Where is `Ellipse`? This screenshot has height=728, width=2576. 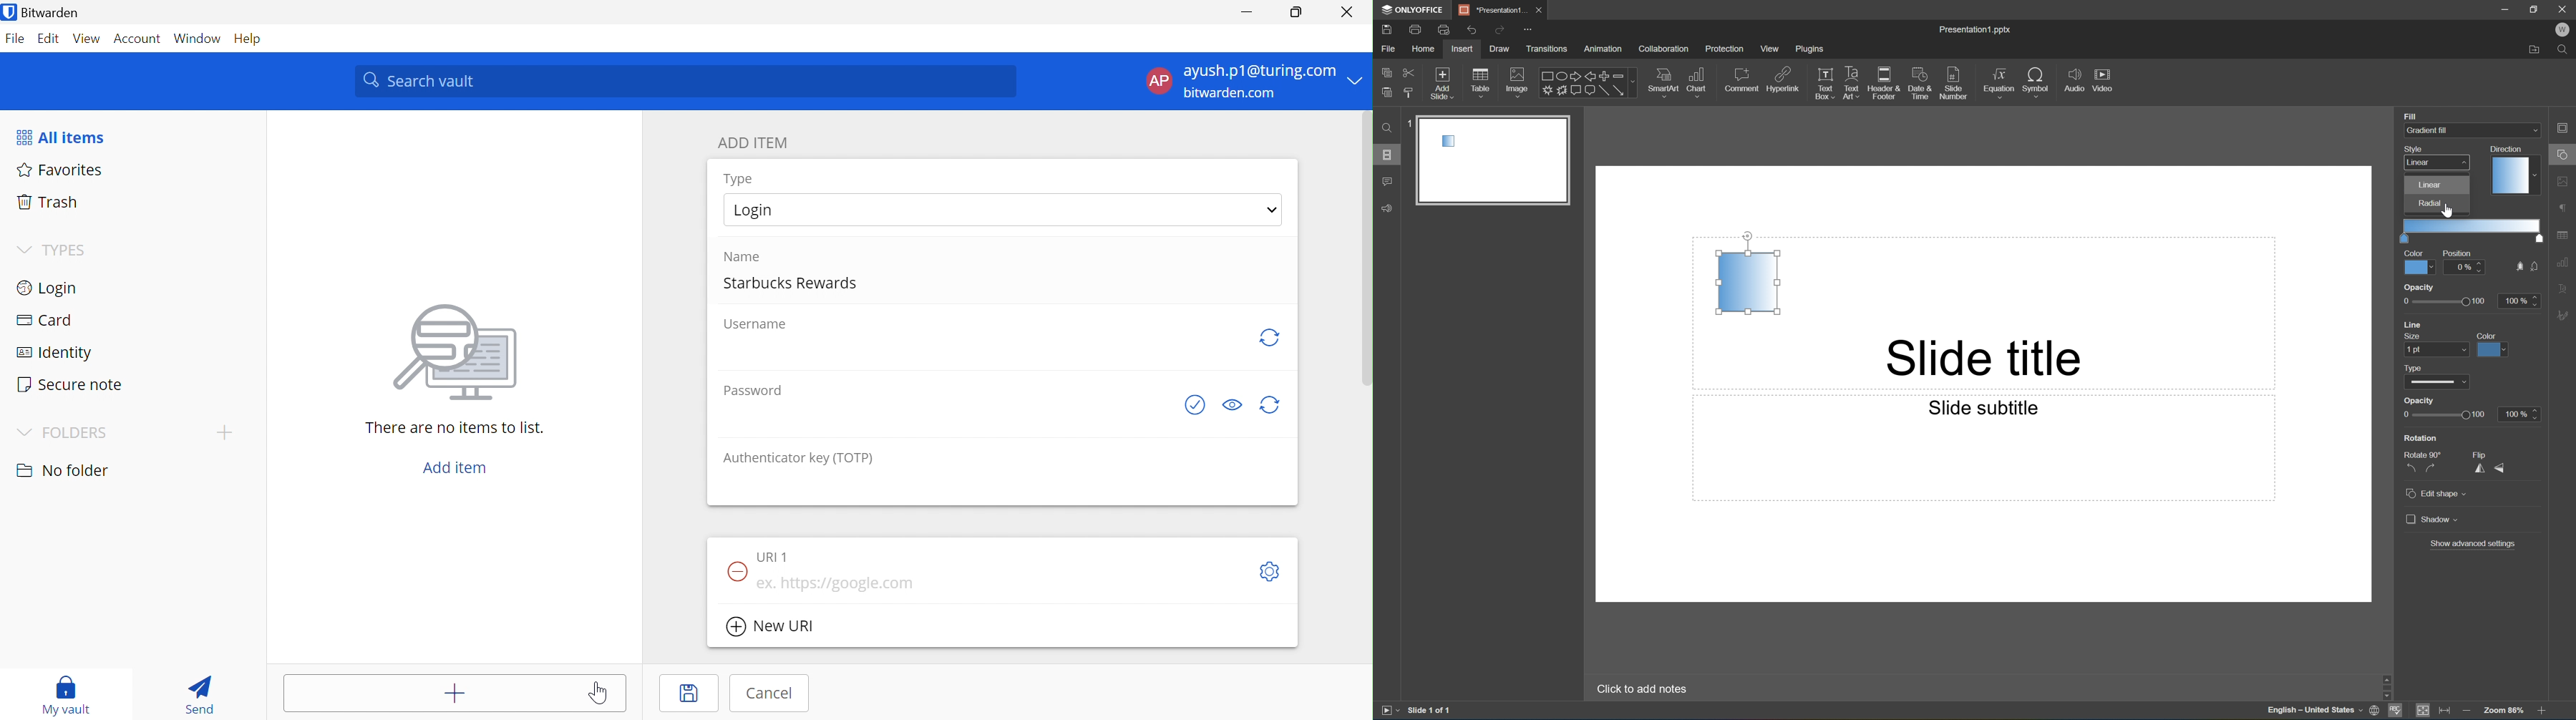 Ellipse is located at coordinates (1560, 77).